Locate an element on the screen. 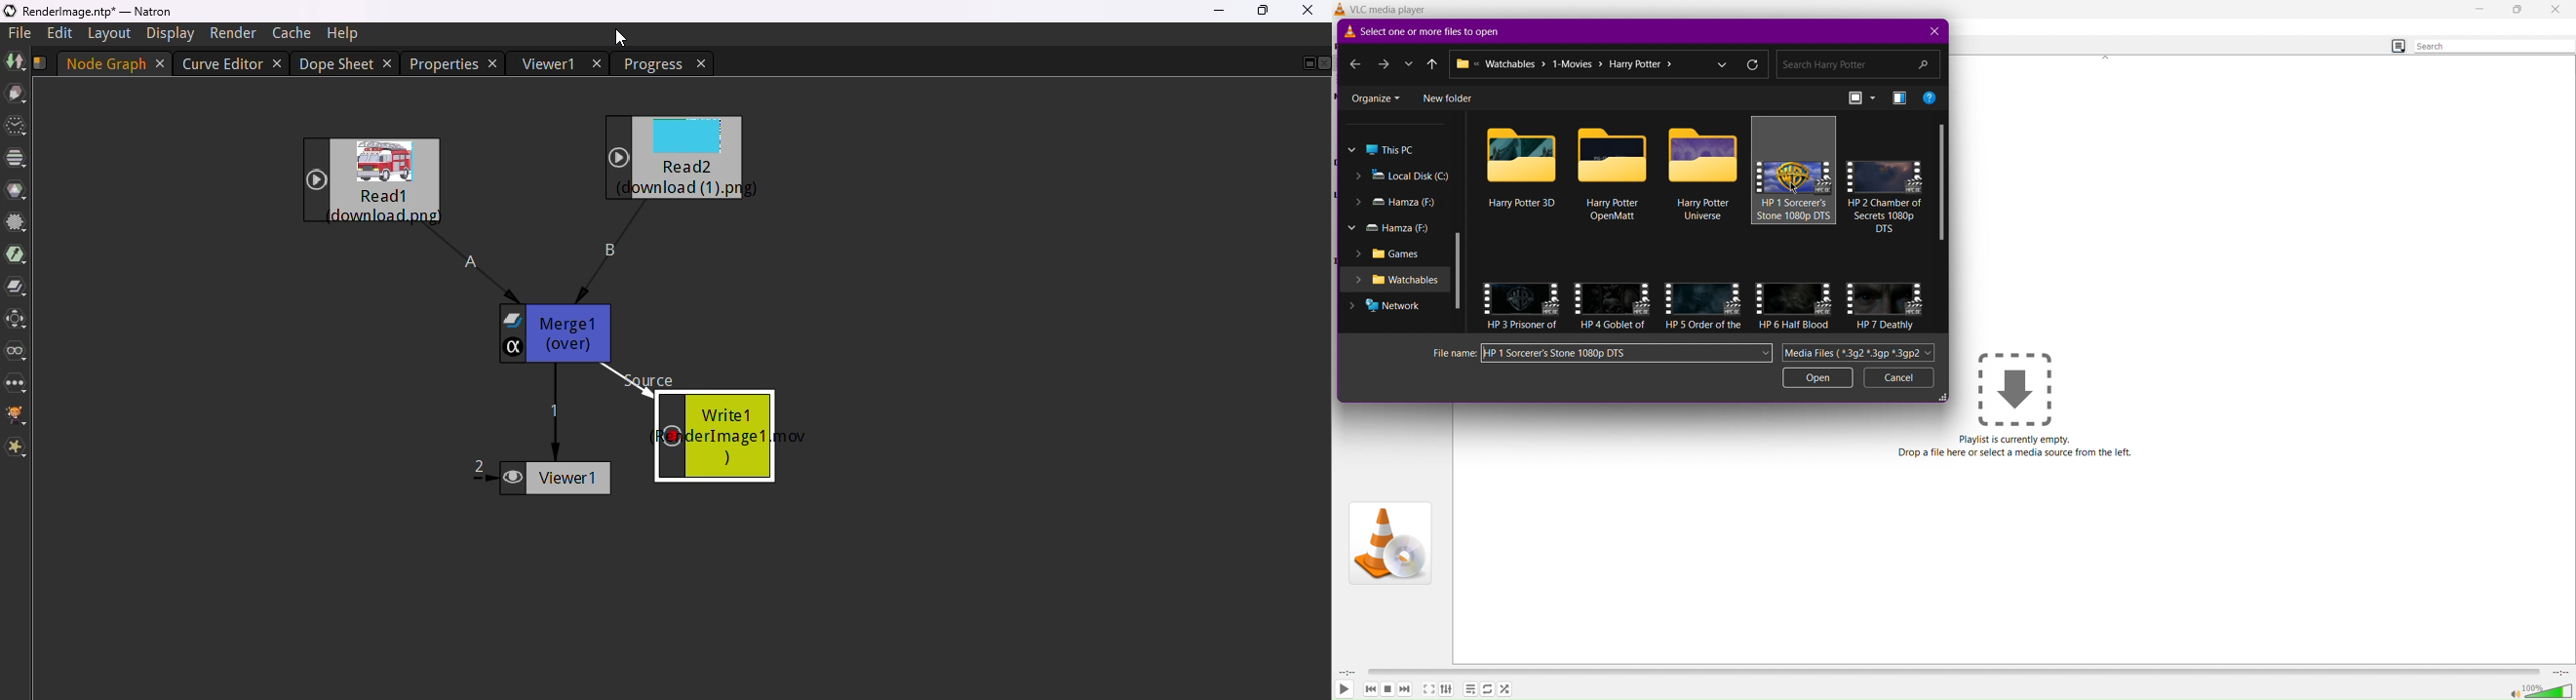  Select one or more files to open is located at coordinates (1435, 32).